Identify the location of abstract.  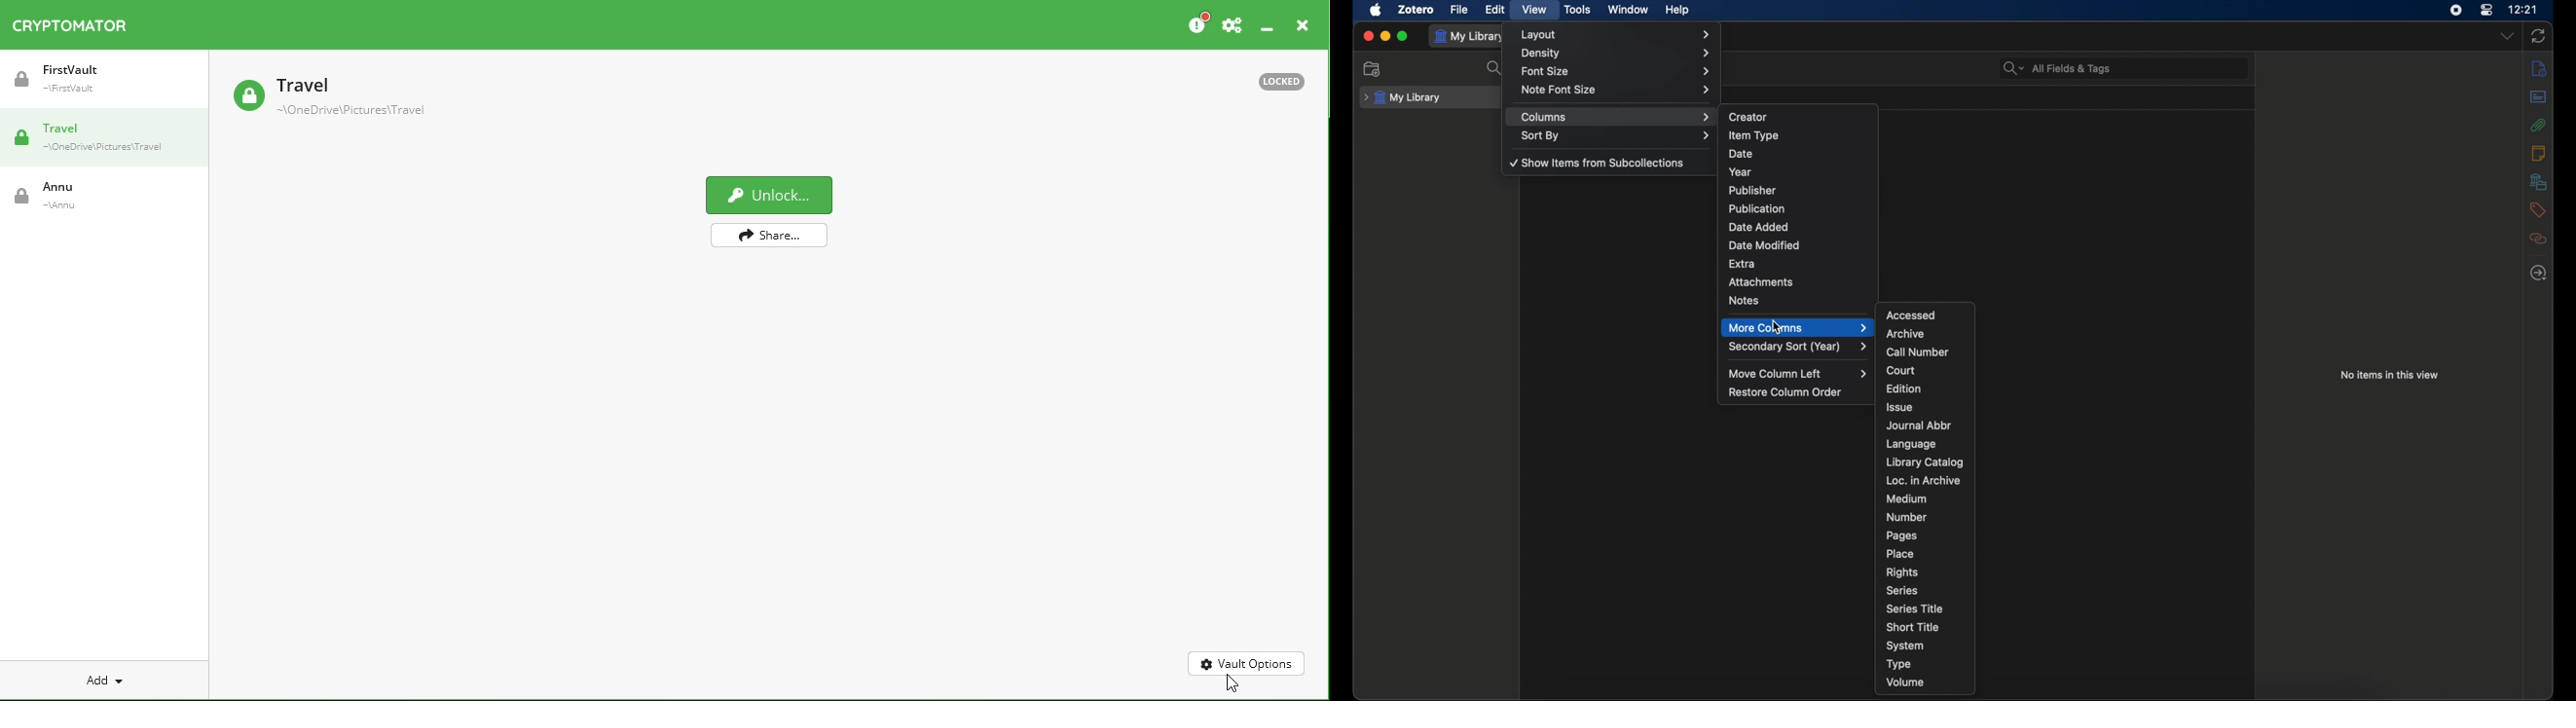
(2538, 97).